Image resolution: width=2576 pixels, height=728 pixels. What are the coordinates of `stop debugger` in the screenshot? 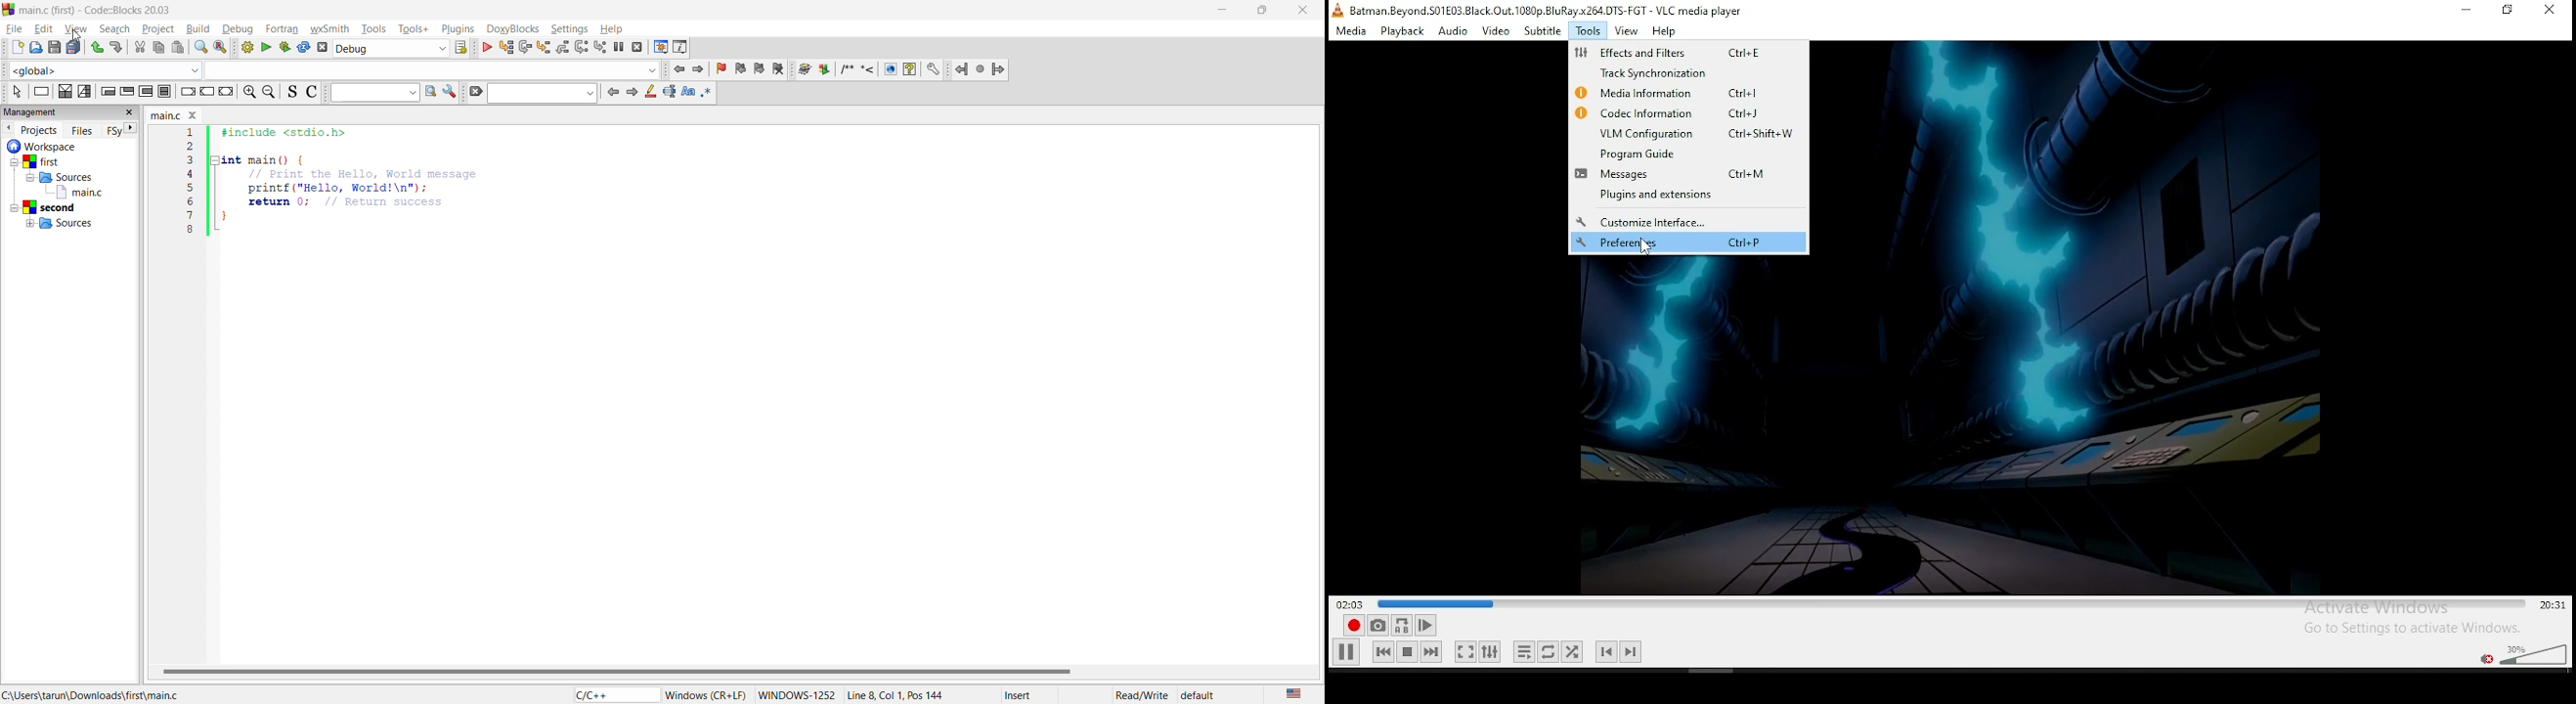 It's located at (640, 48).